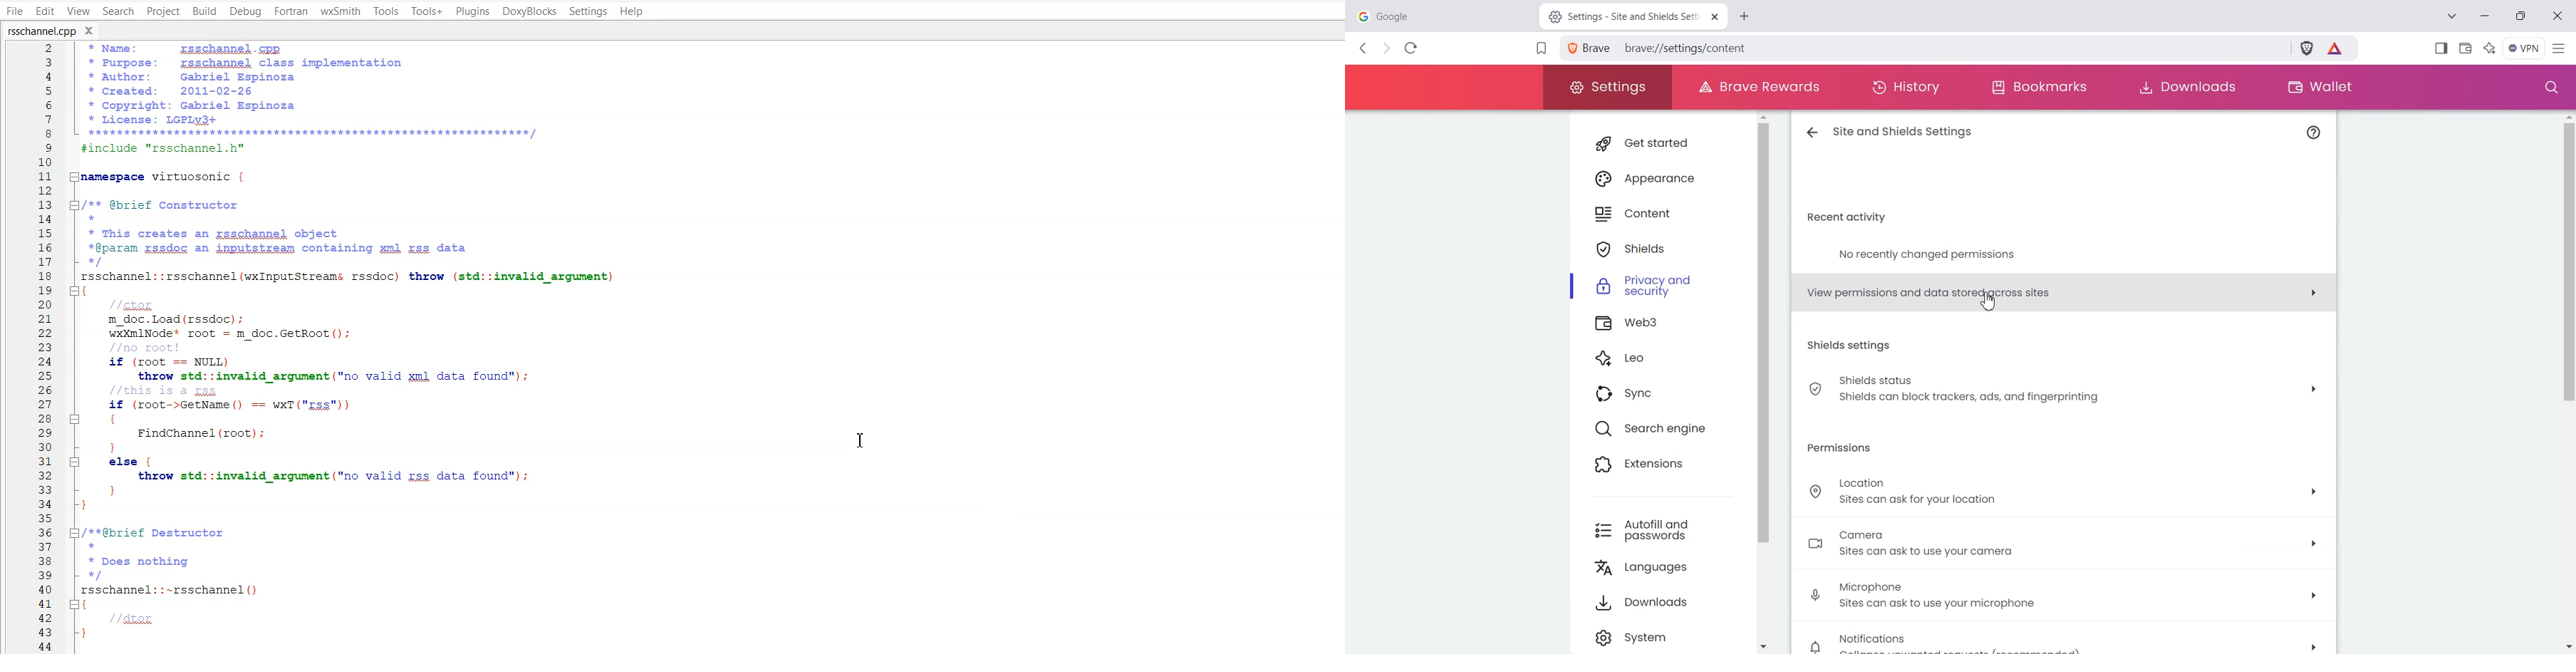  What do you see at coordinates (75, 604) in the screenshot?
I see `Collapse` at bounding box center [75, 604].